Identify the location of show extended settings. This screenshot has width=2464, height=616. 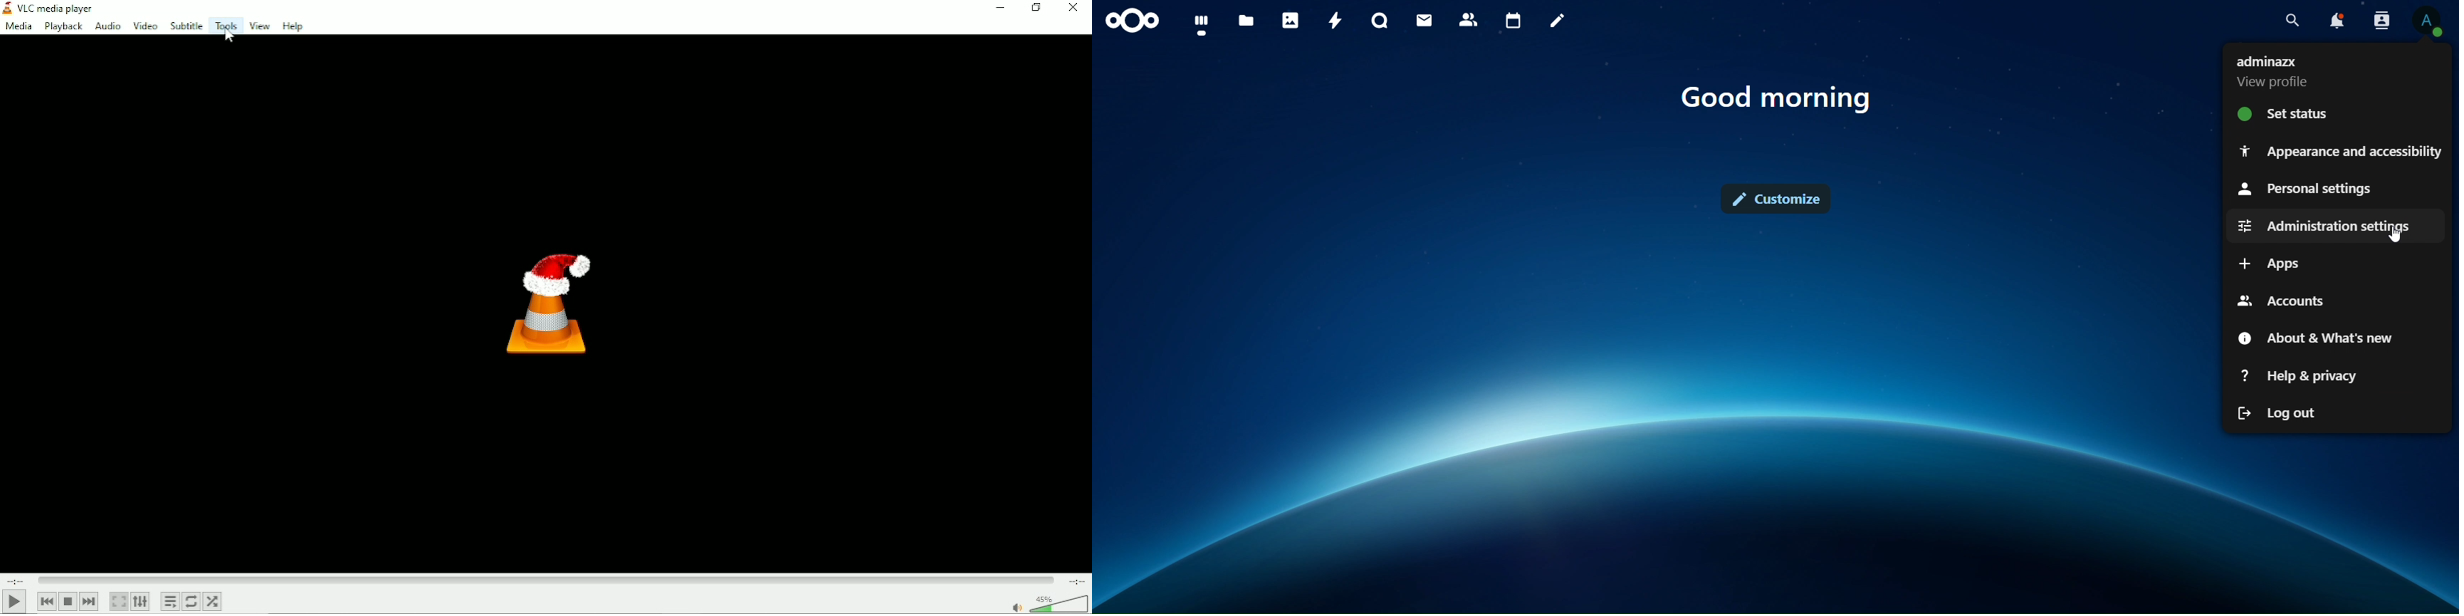
(141, 601).